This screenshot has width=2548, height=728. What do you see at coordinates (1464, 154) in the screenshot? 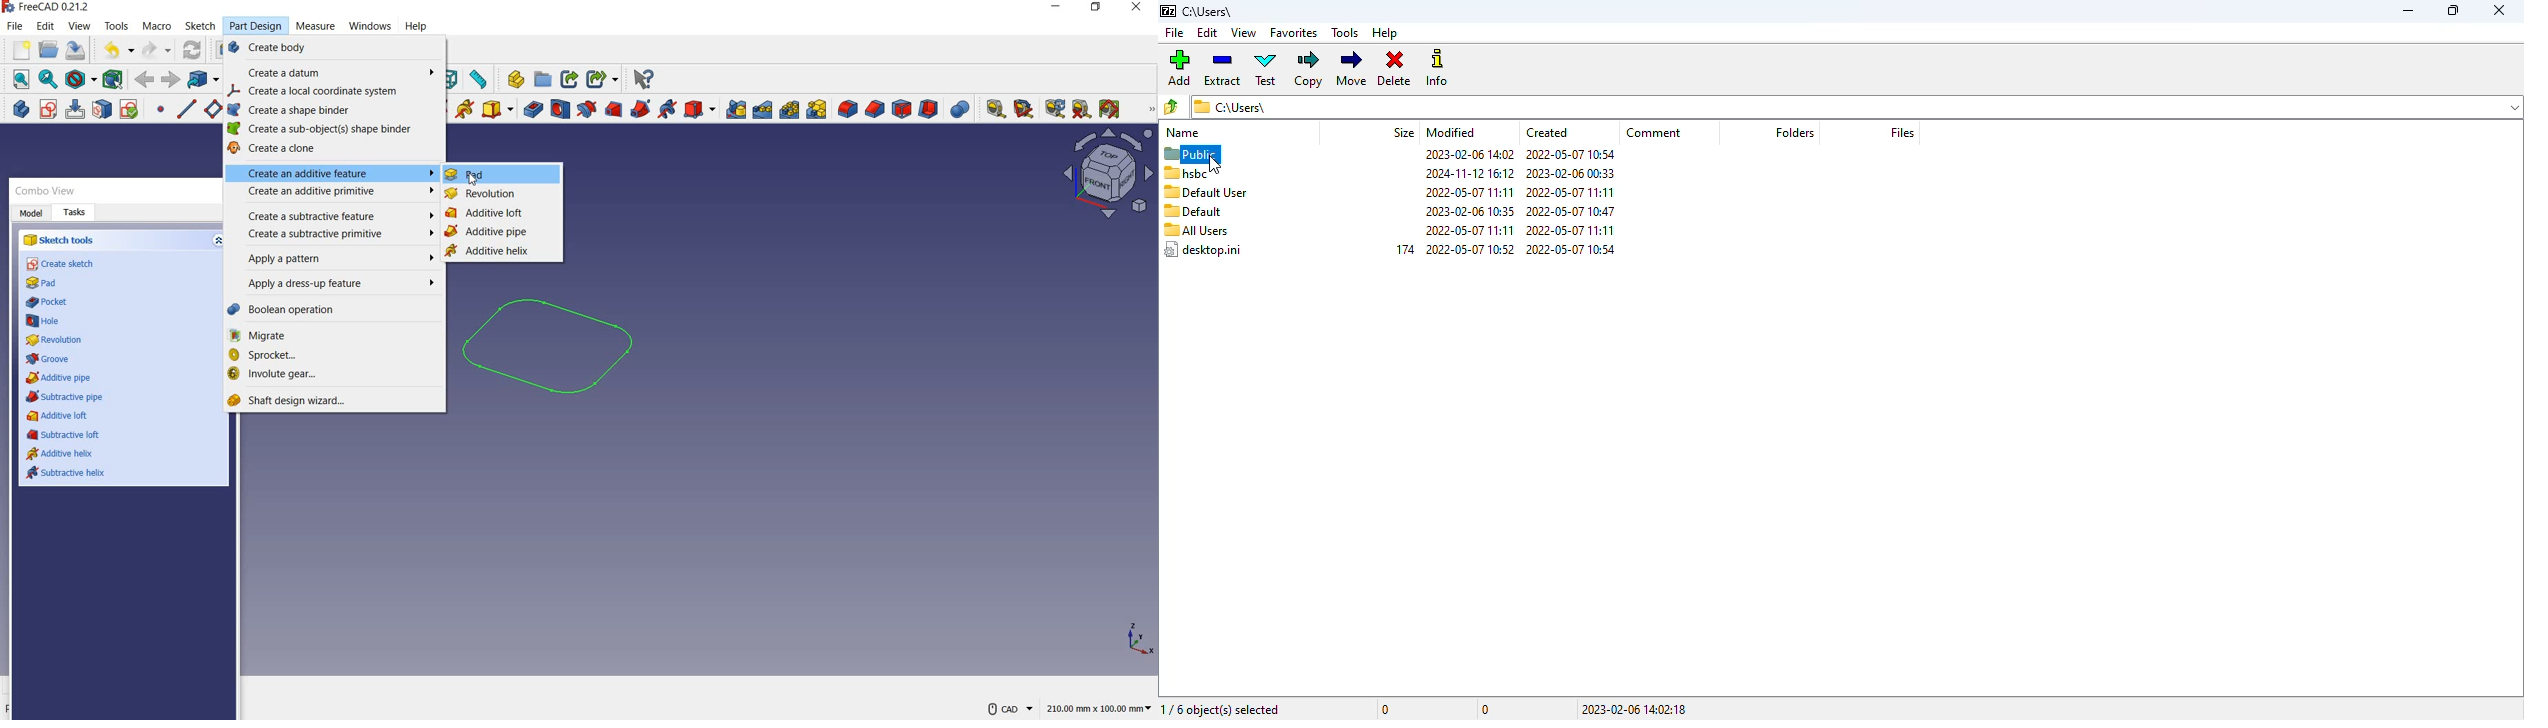
I see `2023-02-06 14:02` at bounding box center [1464, 154].